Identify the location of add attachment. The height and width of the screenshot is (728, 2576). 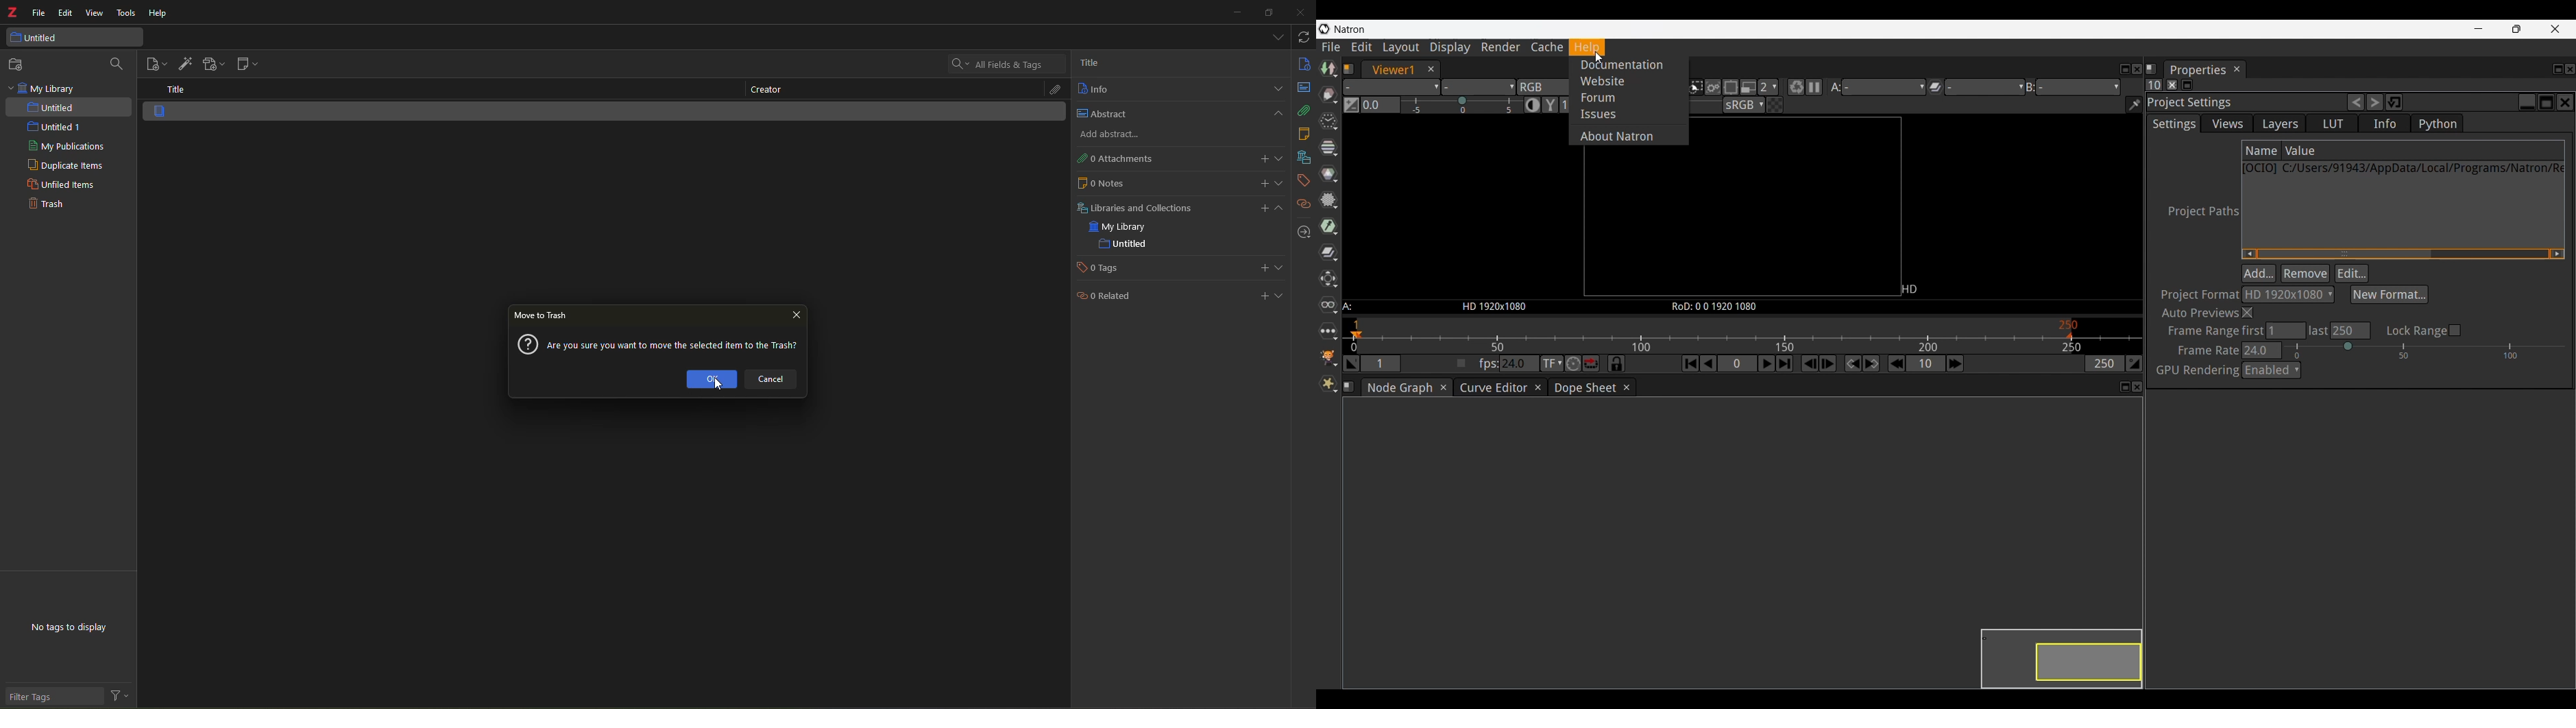
(212, 64).